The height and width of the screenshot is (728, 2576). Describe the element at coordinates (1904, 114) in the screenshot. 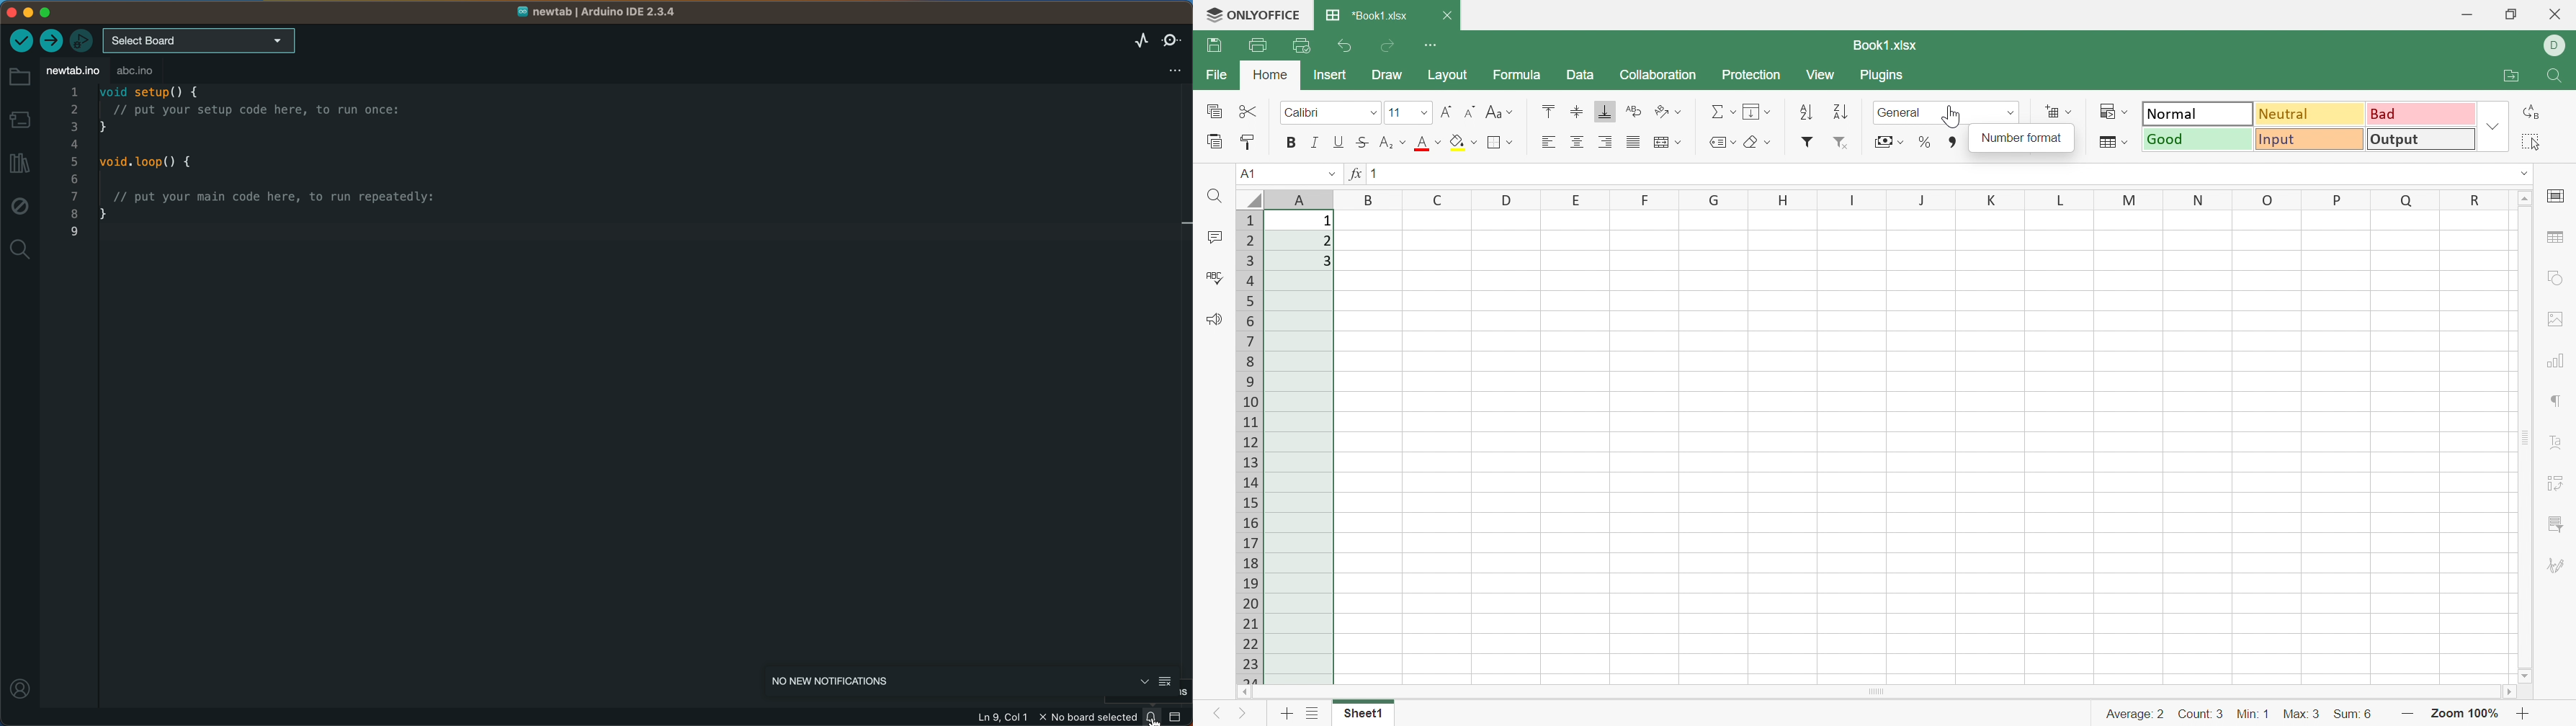

I see `Number format` at that location.